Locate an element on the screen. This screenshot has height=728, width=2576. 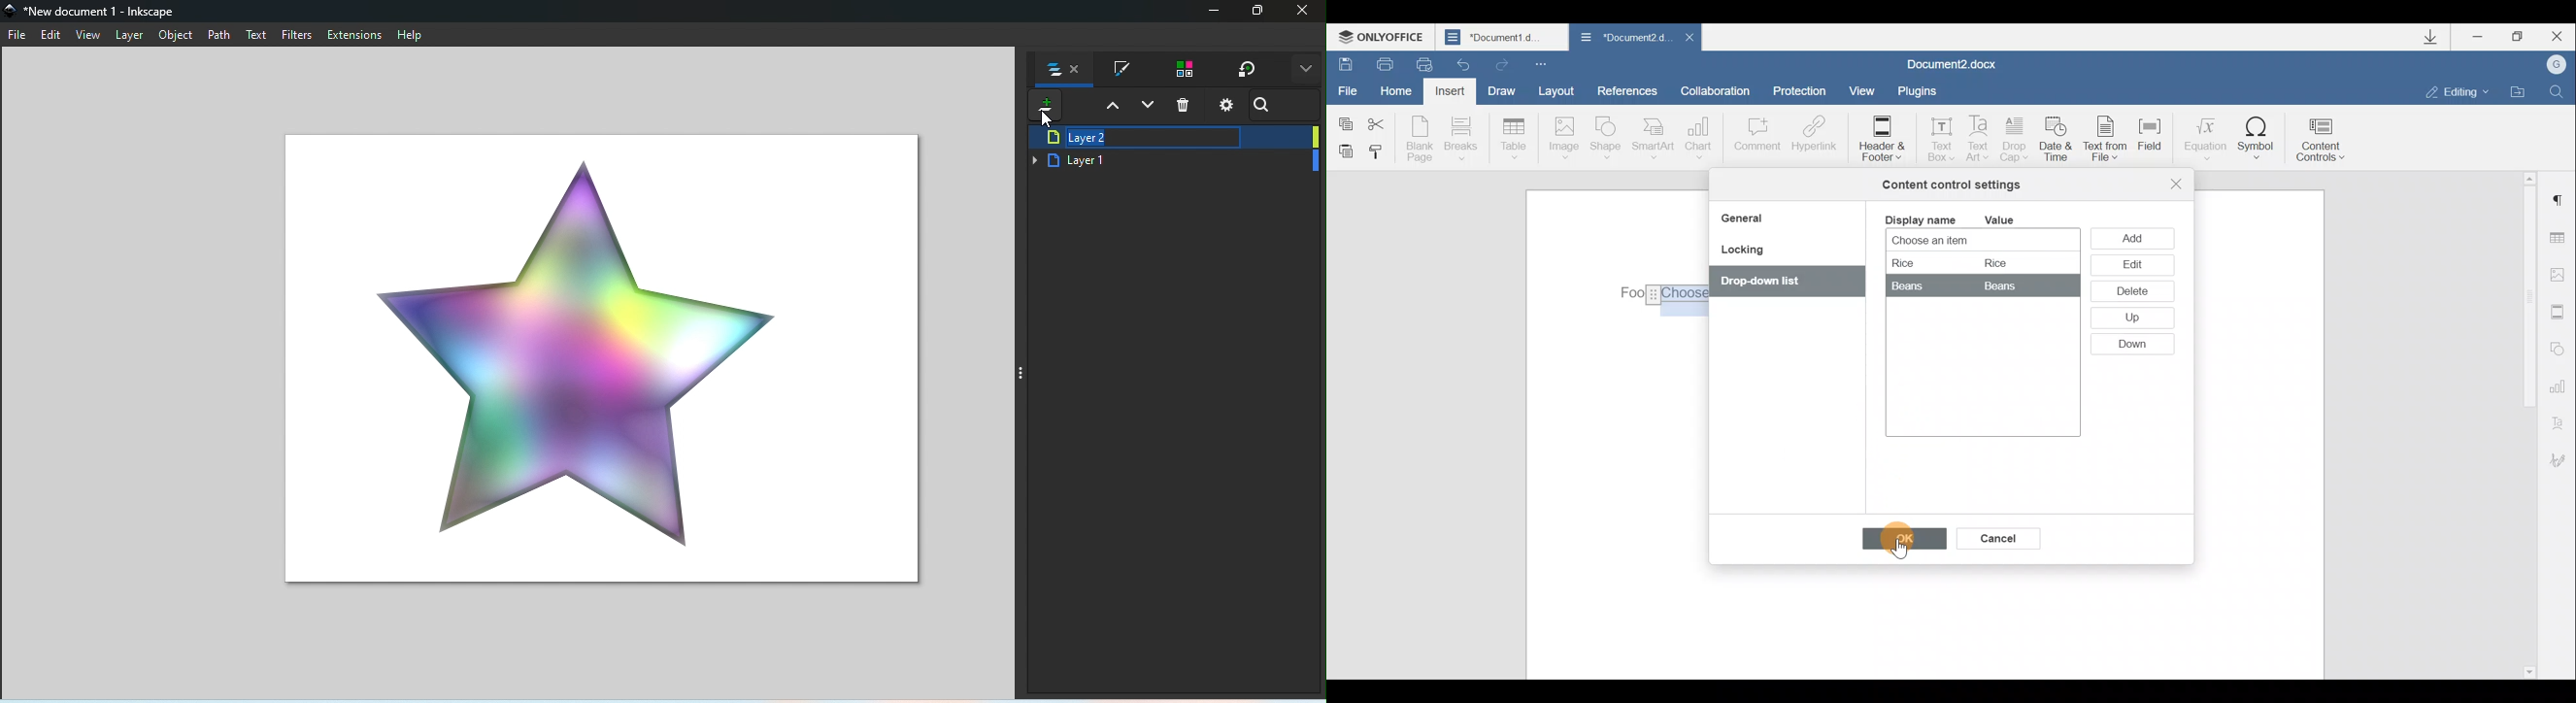
Close is located at coordinates (2176, 184).